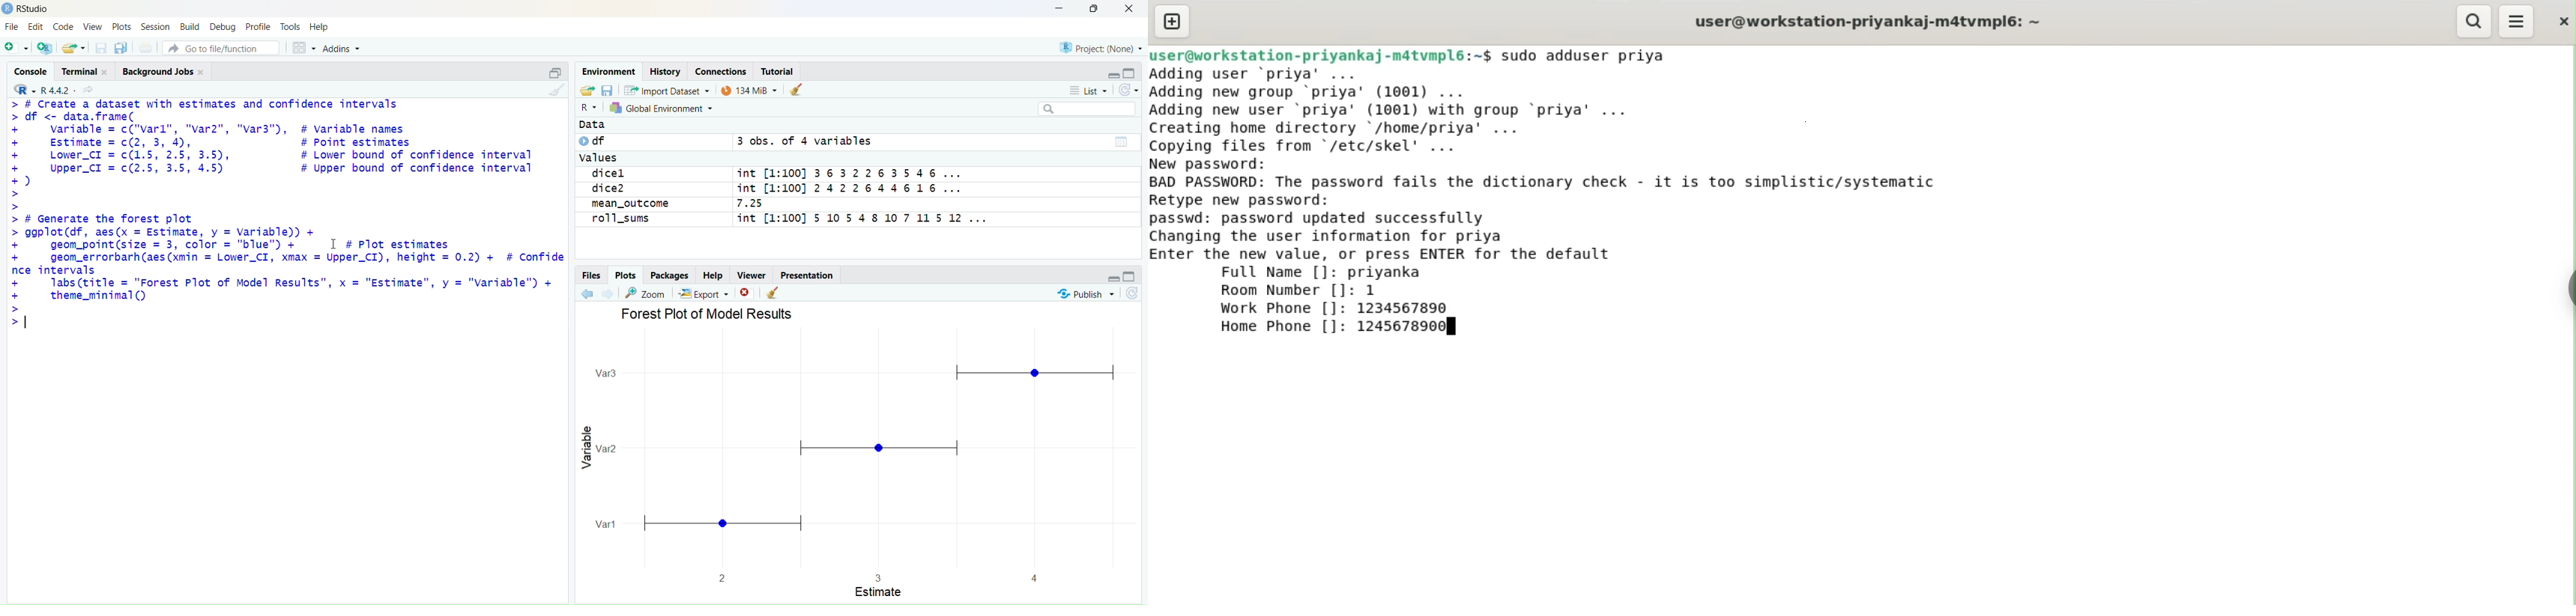  Describe the element at coordinates (880, 592) in the screenshot. I see `Estimate` at that location.